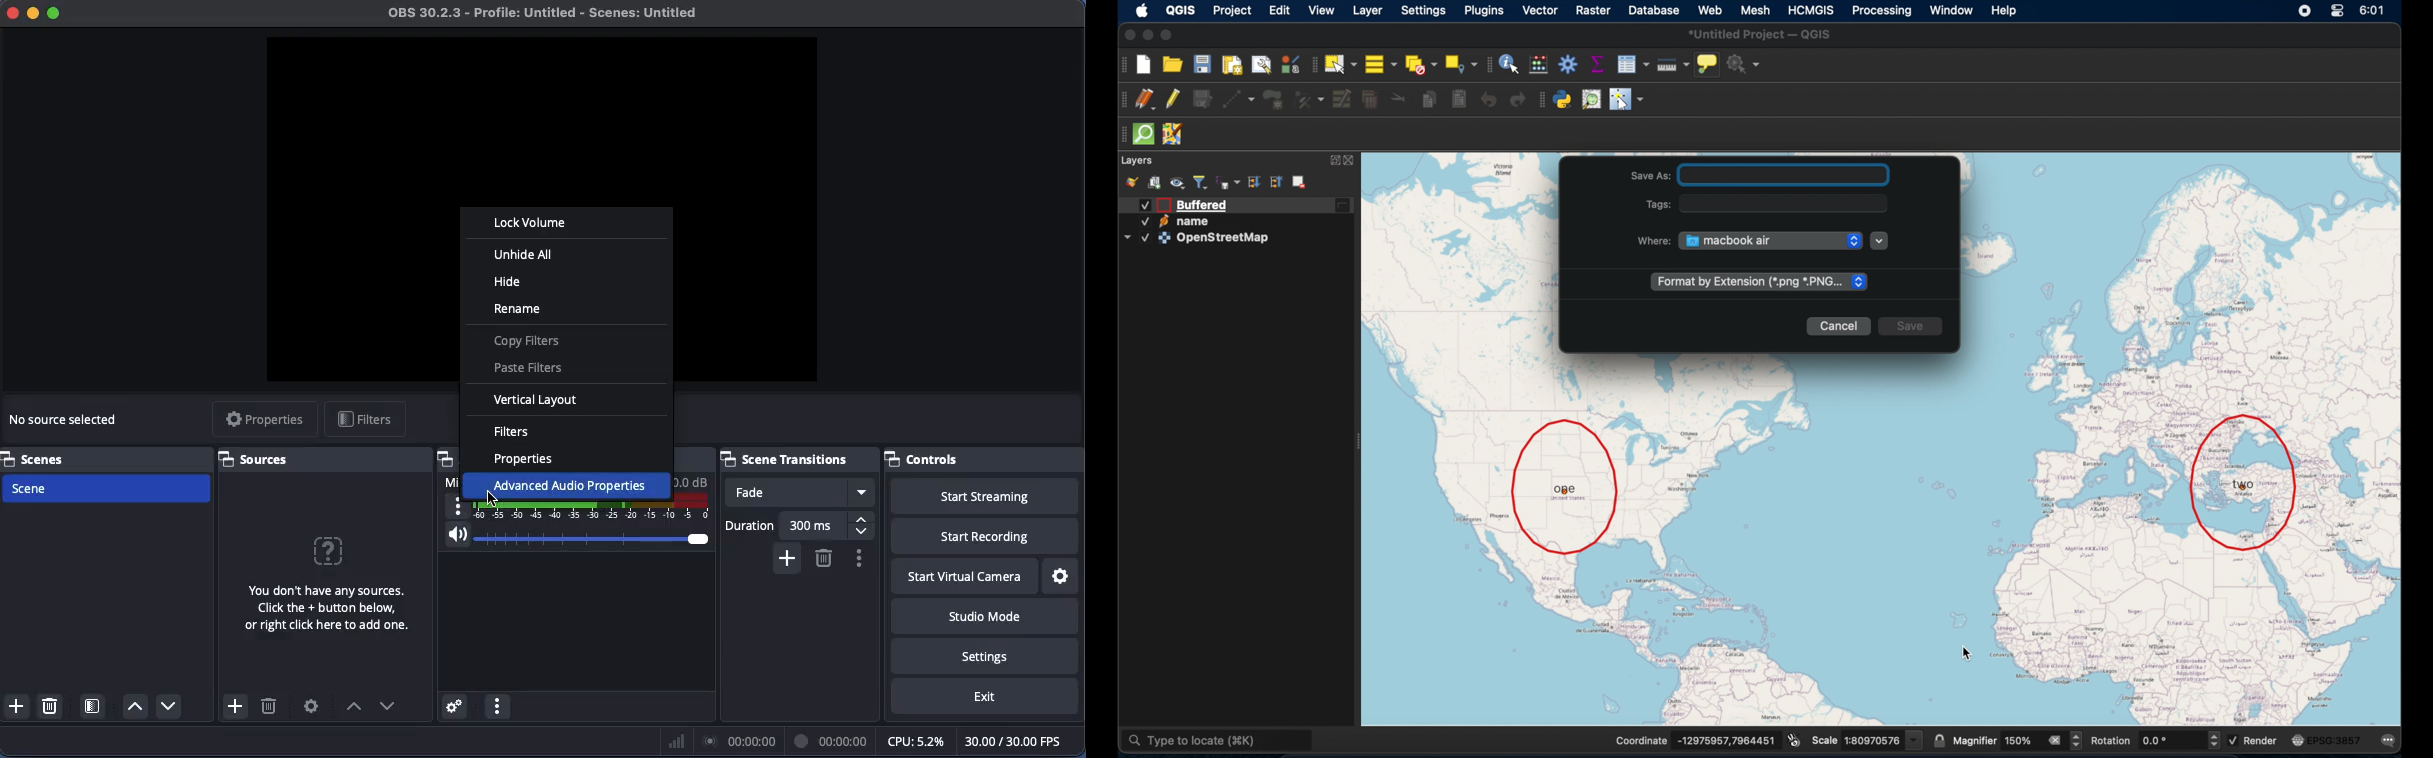 Image resolution: width=2436 pixels, height=784 pixels. Describe the element at coordinates (33, 12) in the screenshot. I see `Minimize` at that location.